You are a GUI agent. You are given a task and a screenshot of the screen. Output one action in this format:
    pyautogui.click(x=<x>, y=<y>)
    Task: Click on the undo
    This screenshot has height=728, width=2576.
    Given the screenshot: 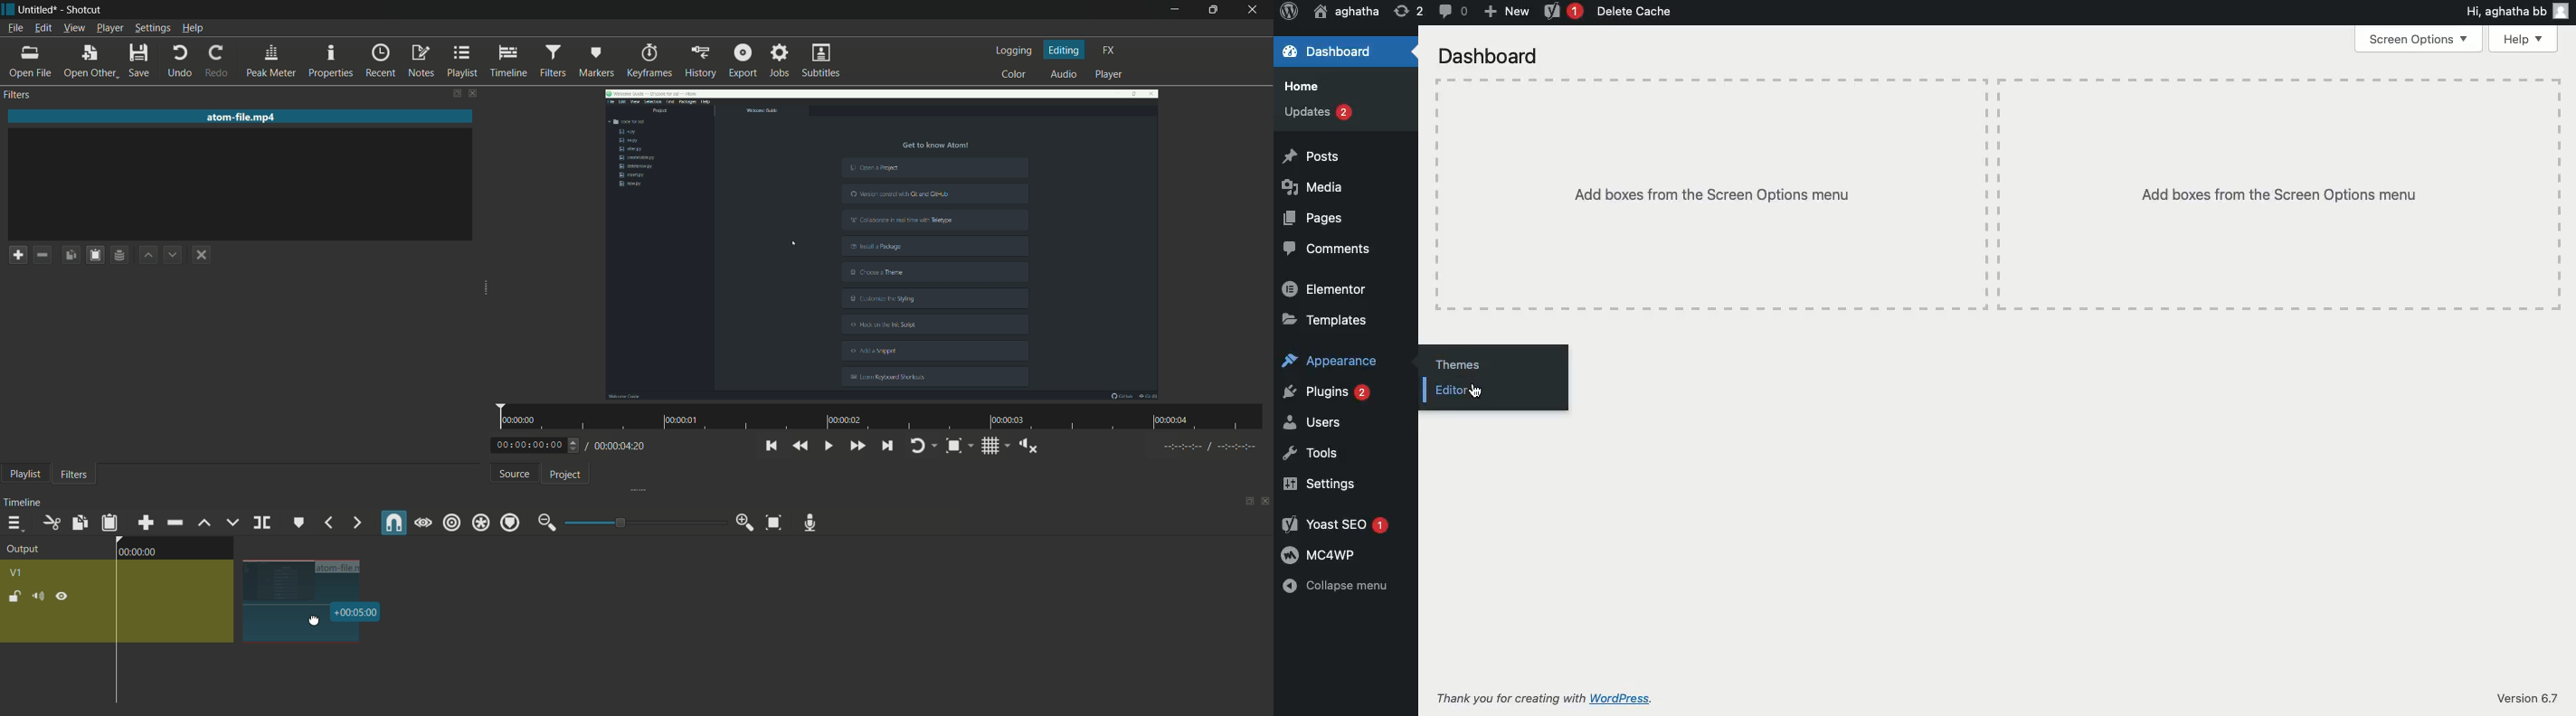 What is the action you would take?
    pyautogui.click(x=180, y=62)
    